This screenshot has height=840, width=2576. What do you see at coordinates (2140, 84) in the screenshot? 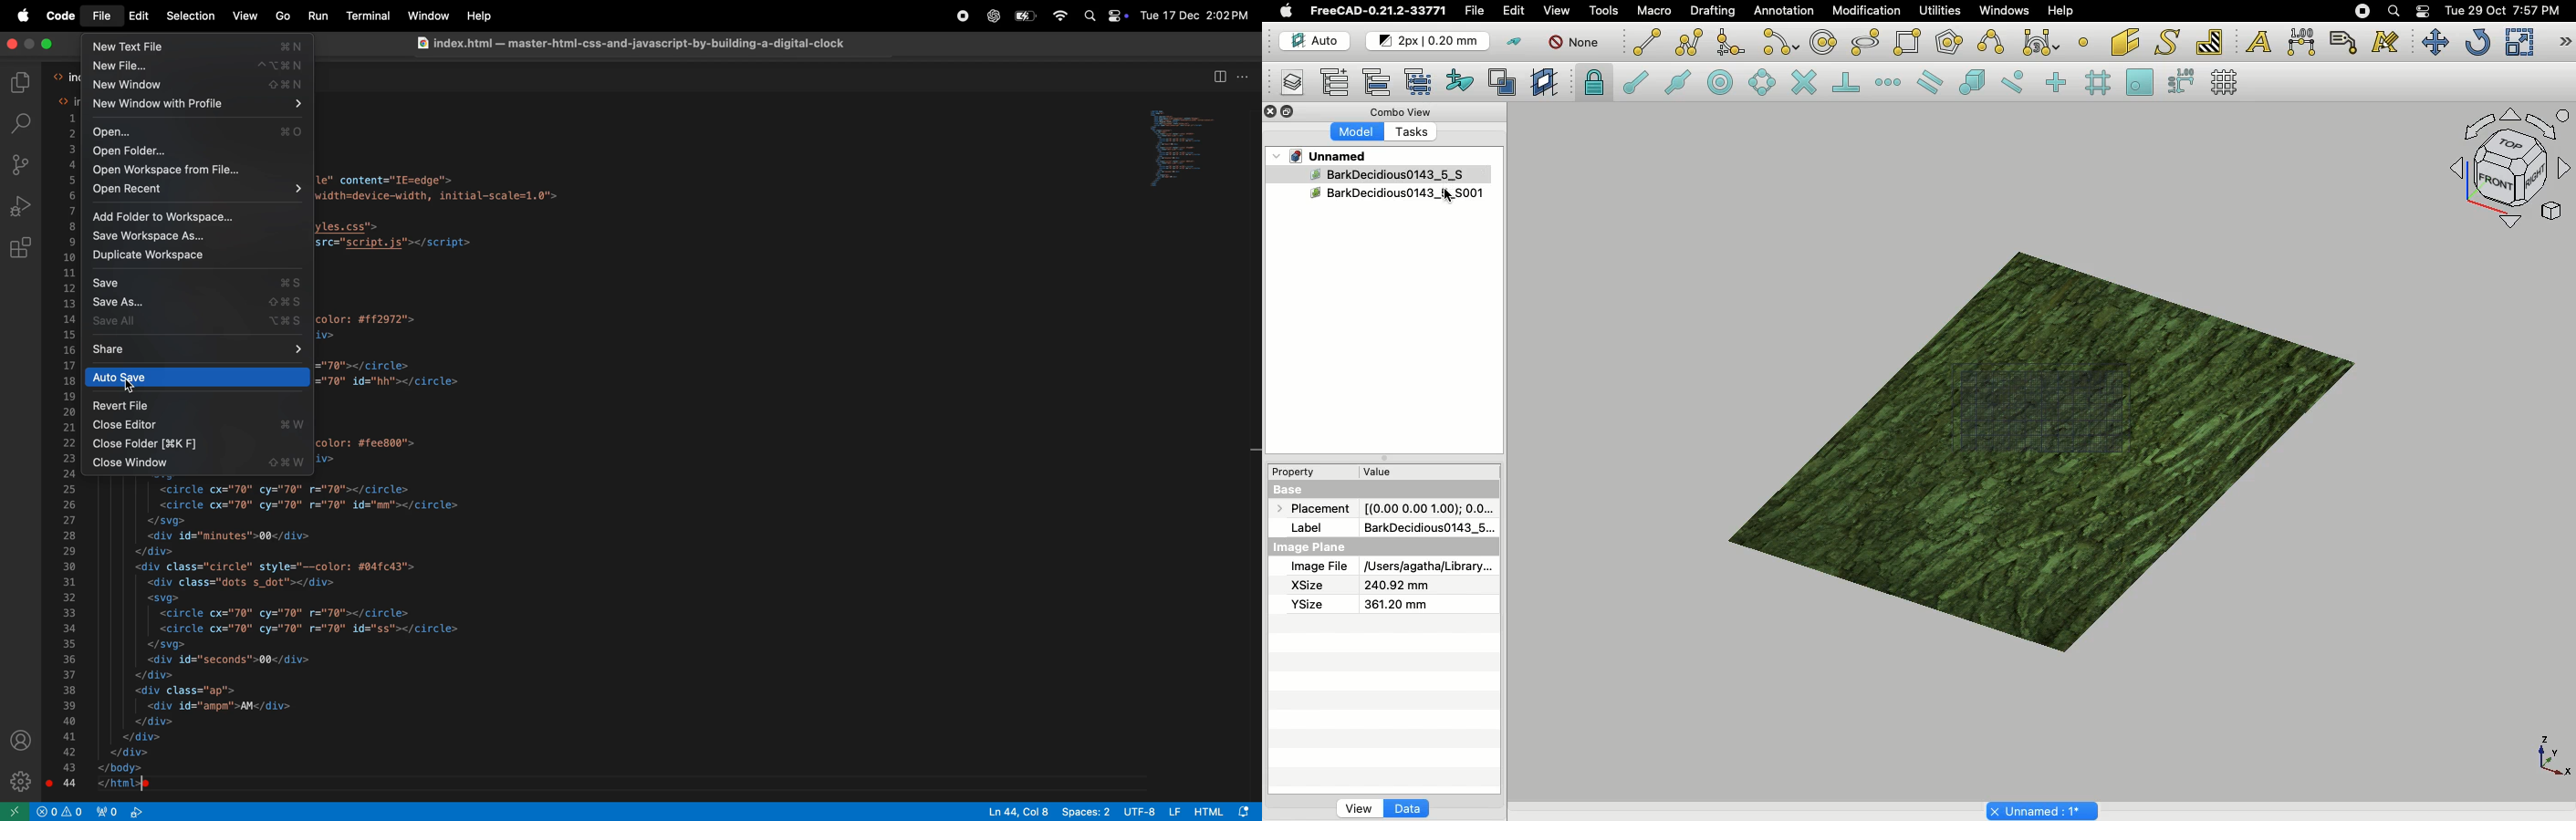
I see `Snap working plane` at bounding box center [2140, 84].